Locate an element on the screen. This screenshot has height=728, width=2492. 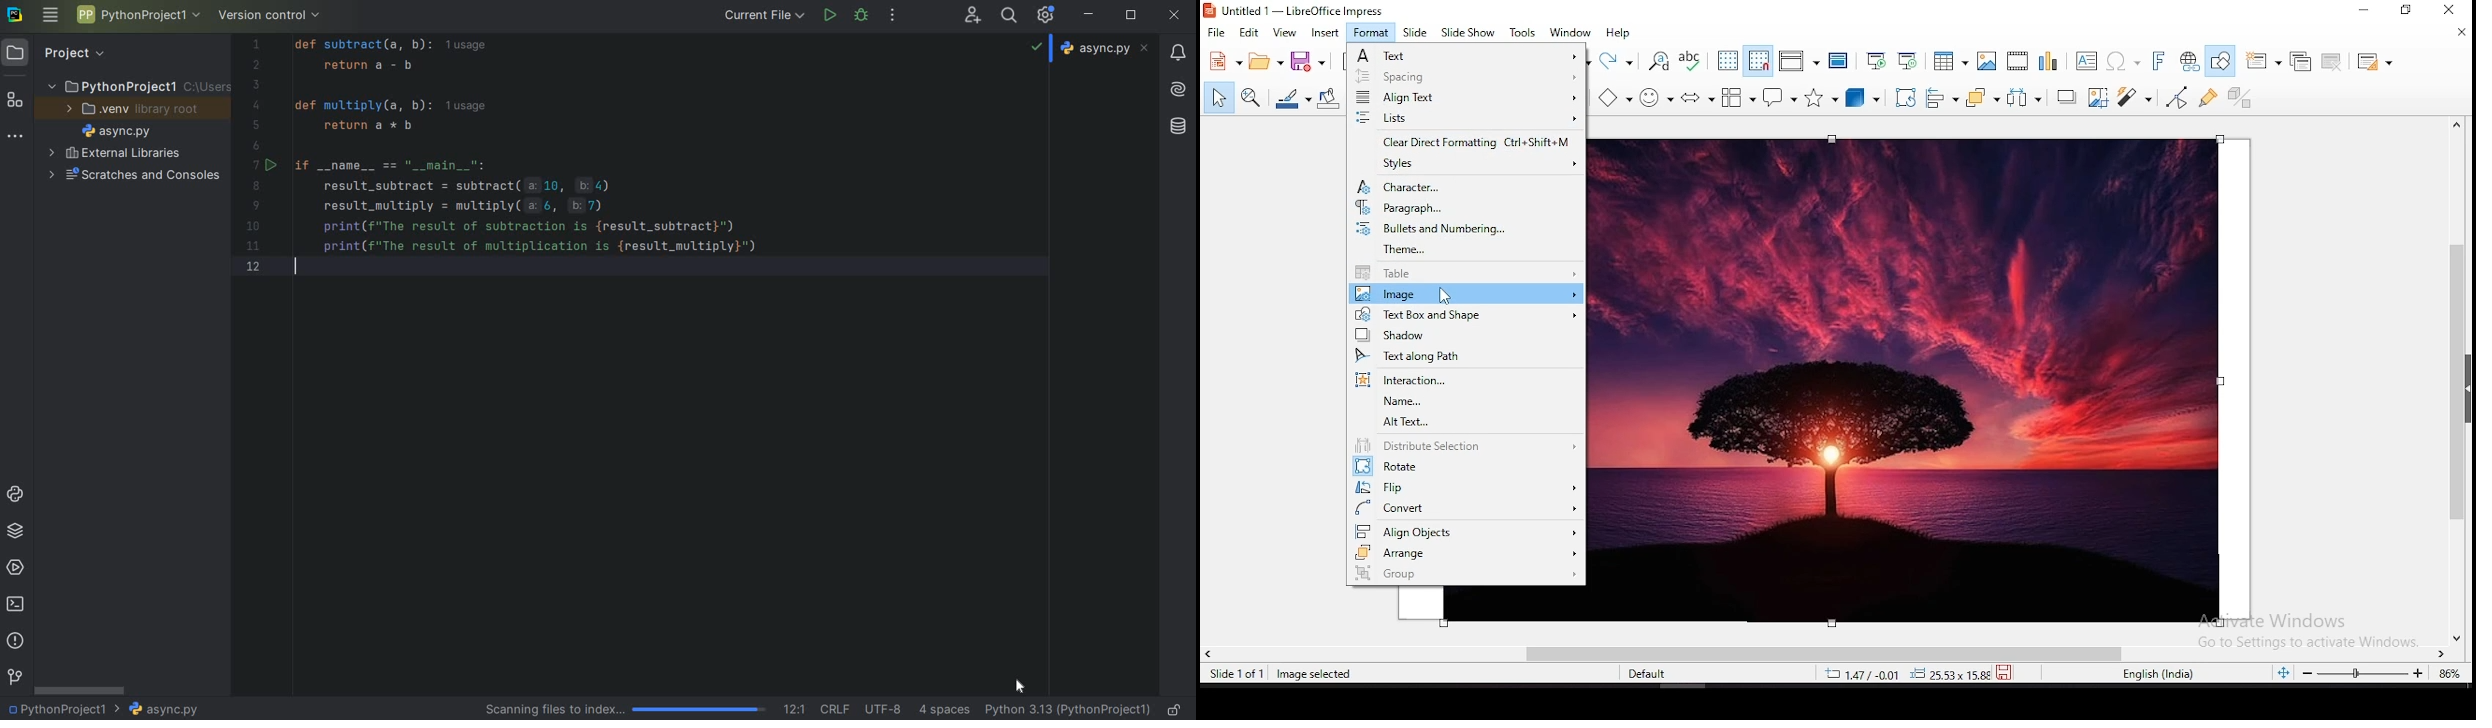
filter is located at coordinates (2133, 97).